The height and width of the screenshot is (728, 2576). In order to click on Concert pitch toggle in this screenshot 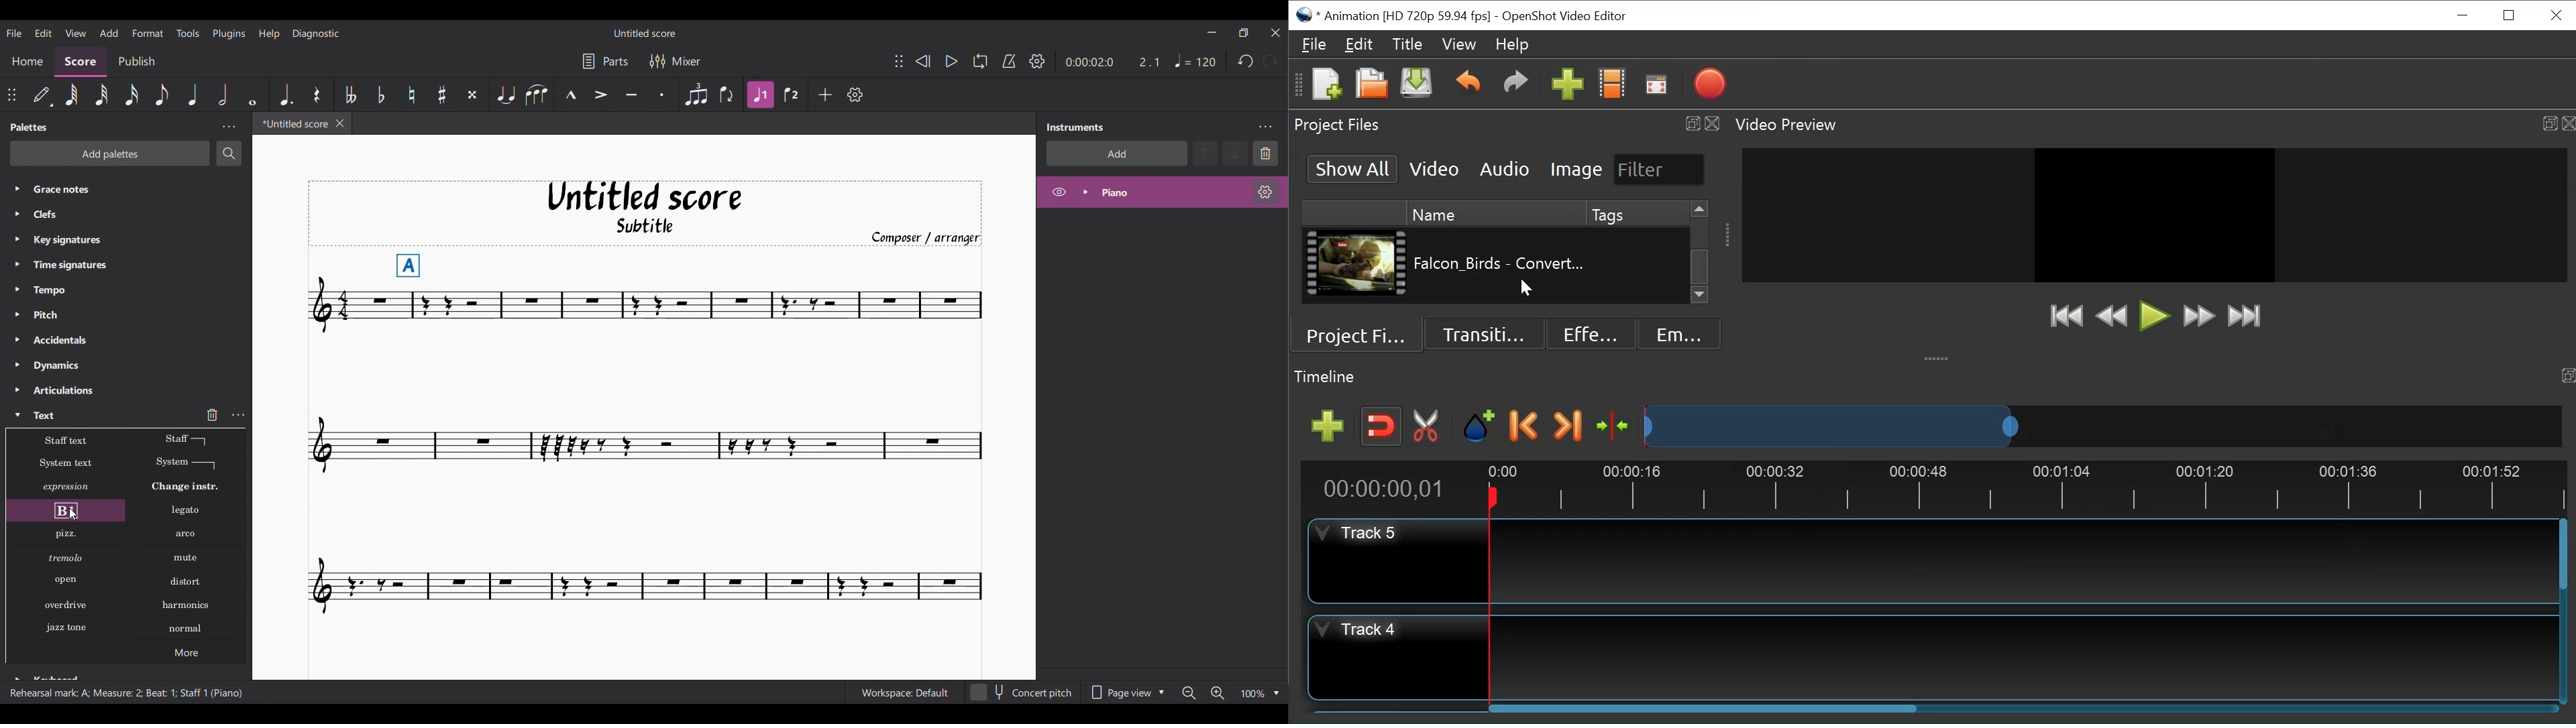, I will do `click(1022, 692)`.